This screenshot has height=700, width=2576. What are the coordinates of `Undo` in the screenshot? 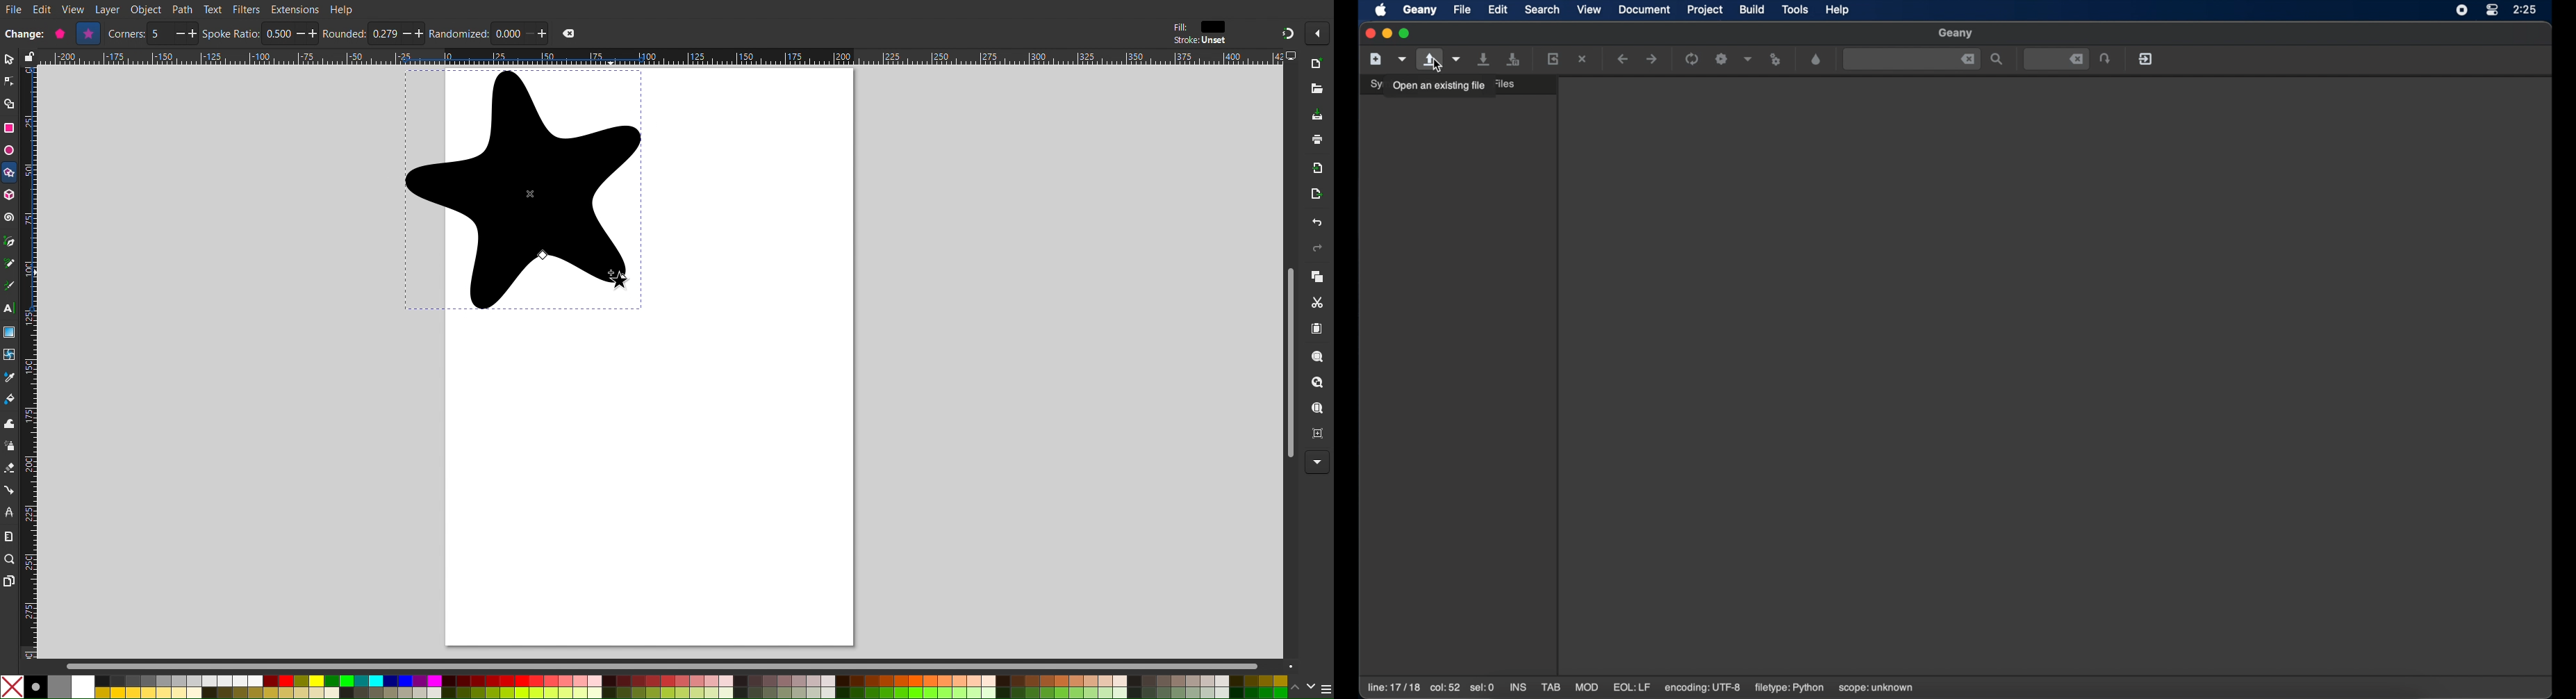 It's located at (1316, 224).